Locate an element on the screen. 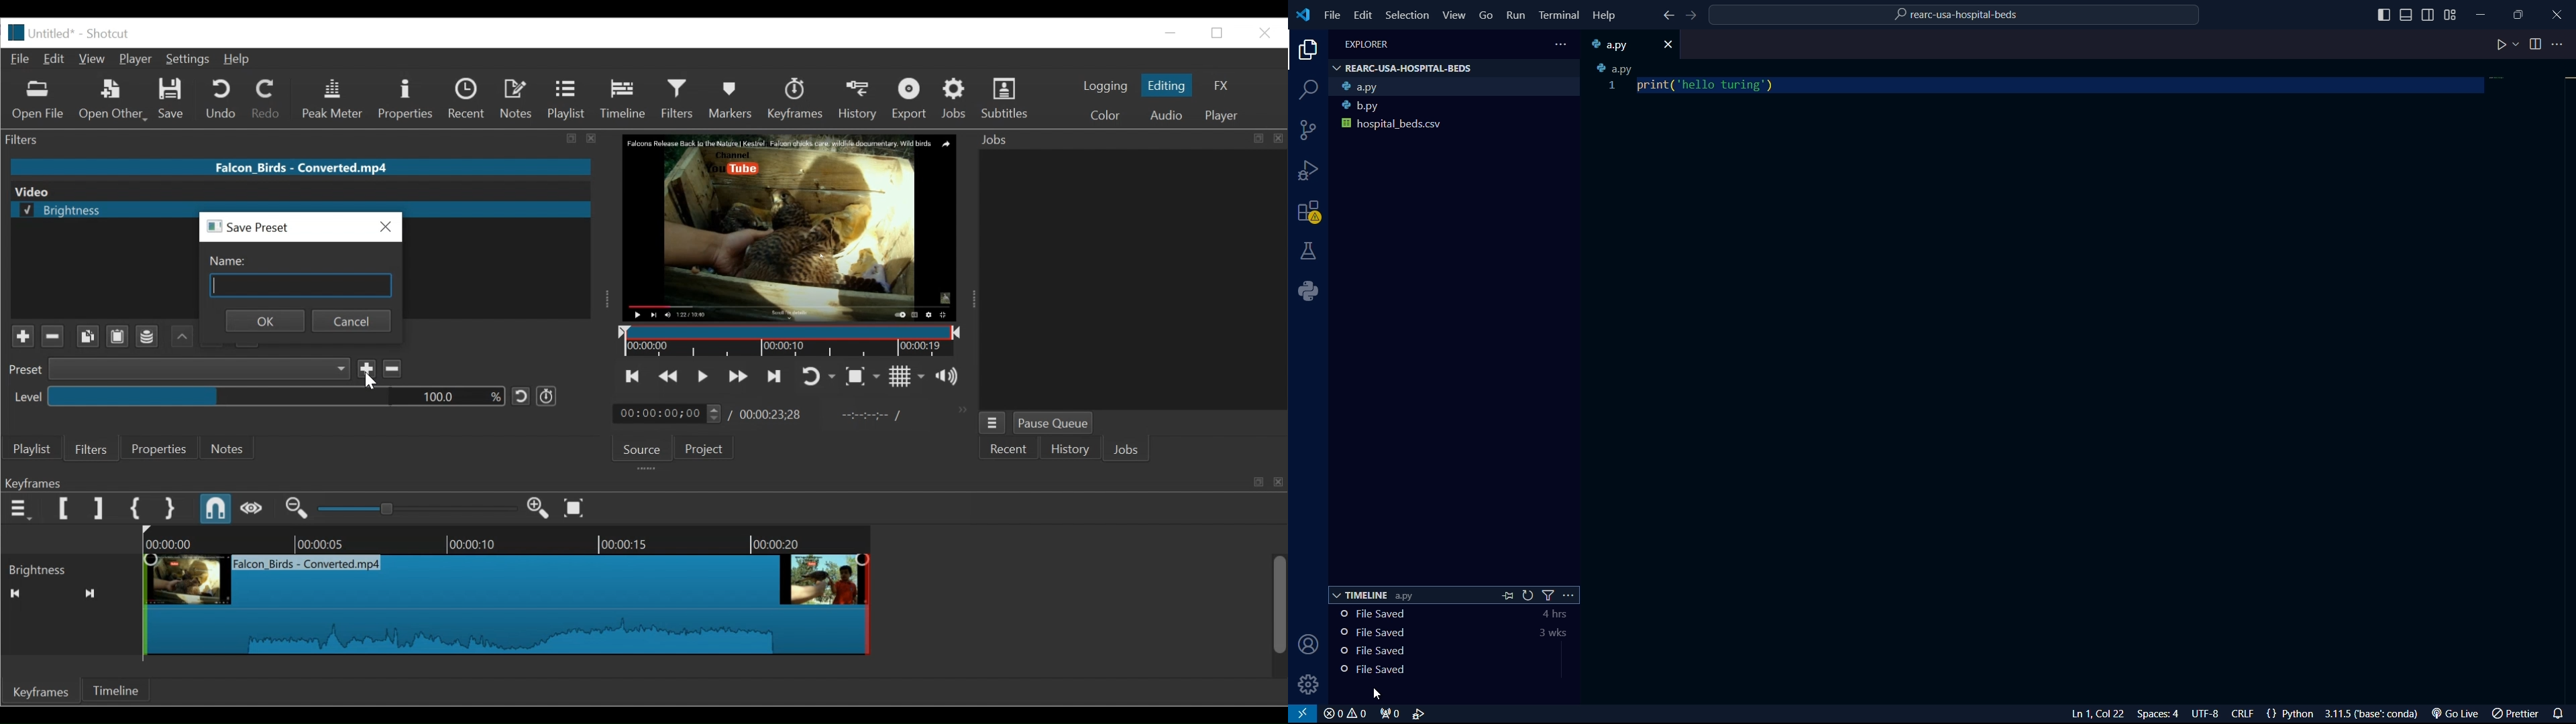 This screenshot has width=2576, height=728. Set Second Simple Keyframe is located at coordinates (168, 508).